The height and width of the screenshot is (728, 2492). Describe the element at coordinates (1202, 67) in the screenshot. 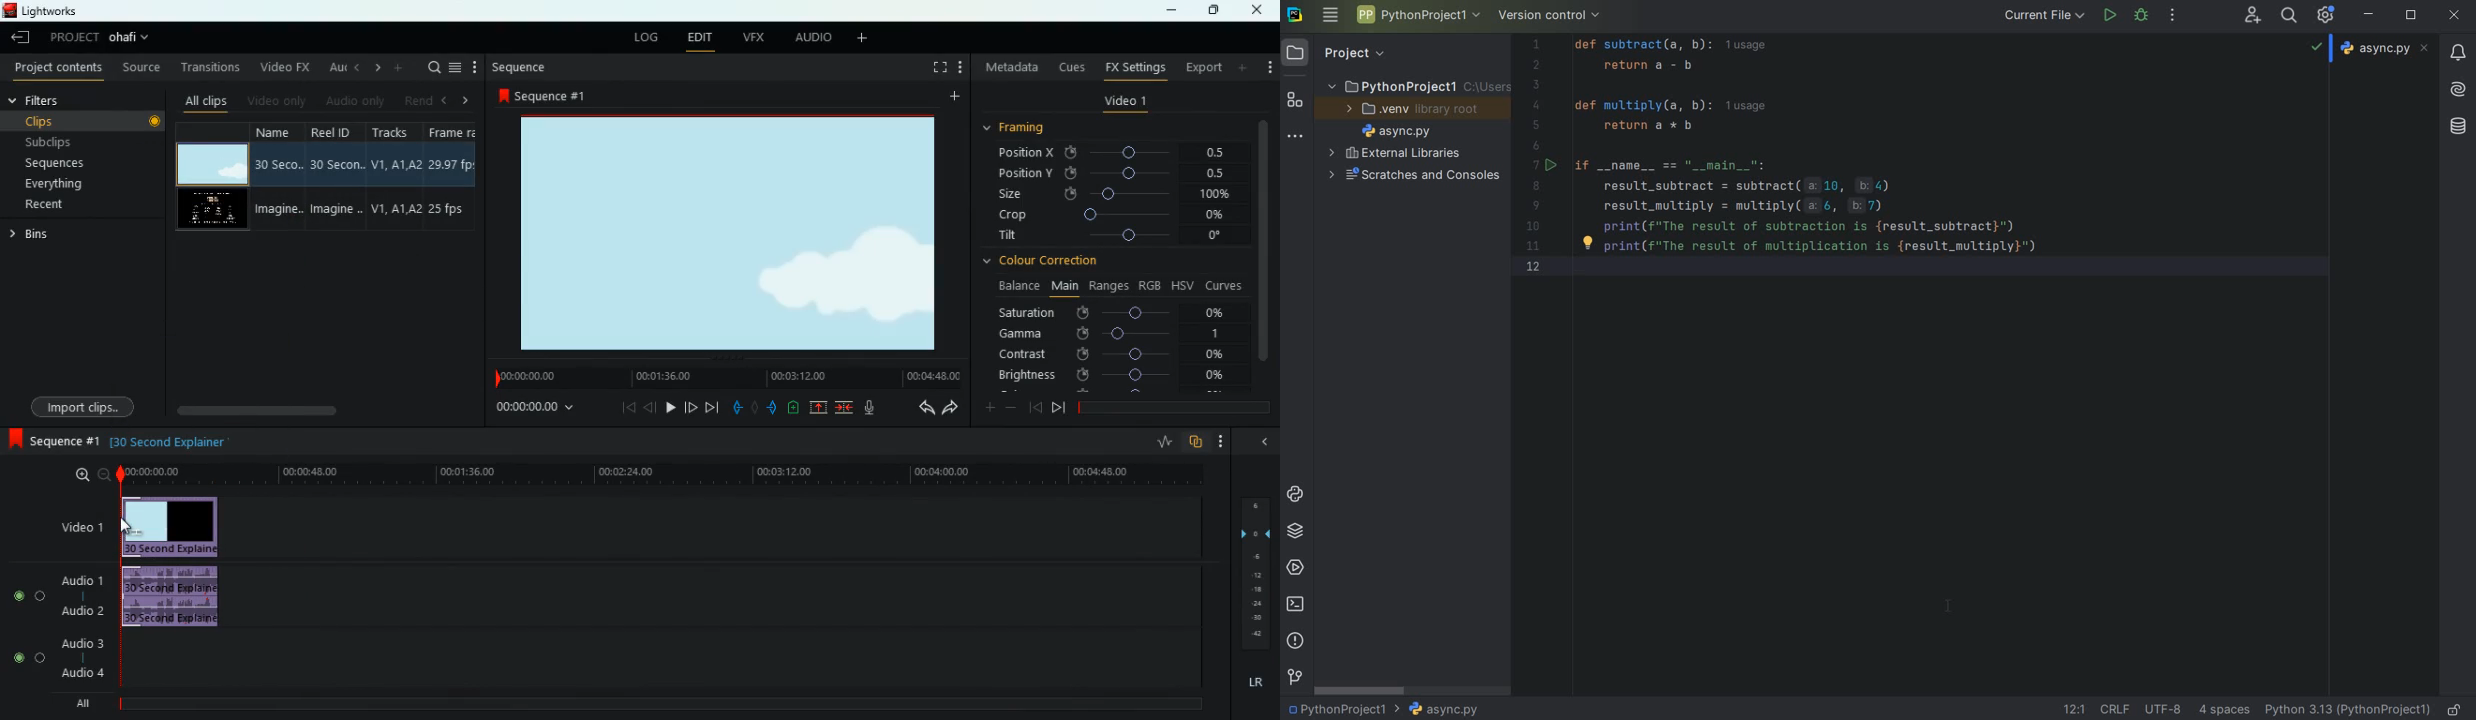

I see `export` at that location.